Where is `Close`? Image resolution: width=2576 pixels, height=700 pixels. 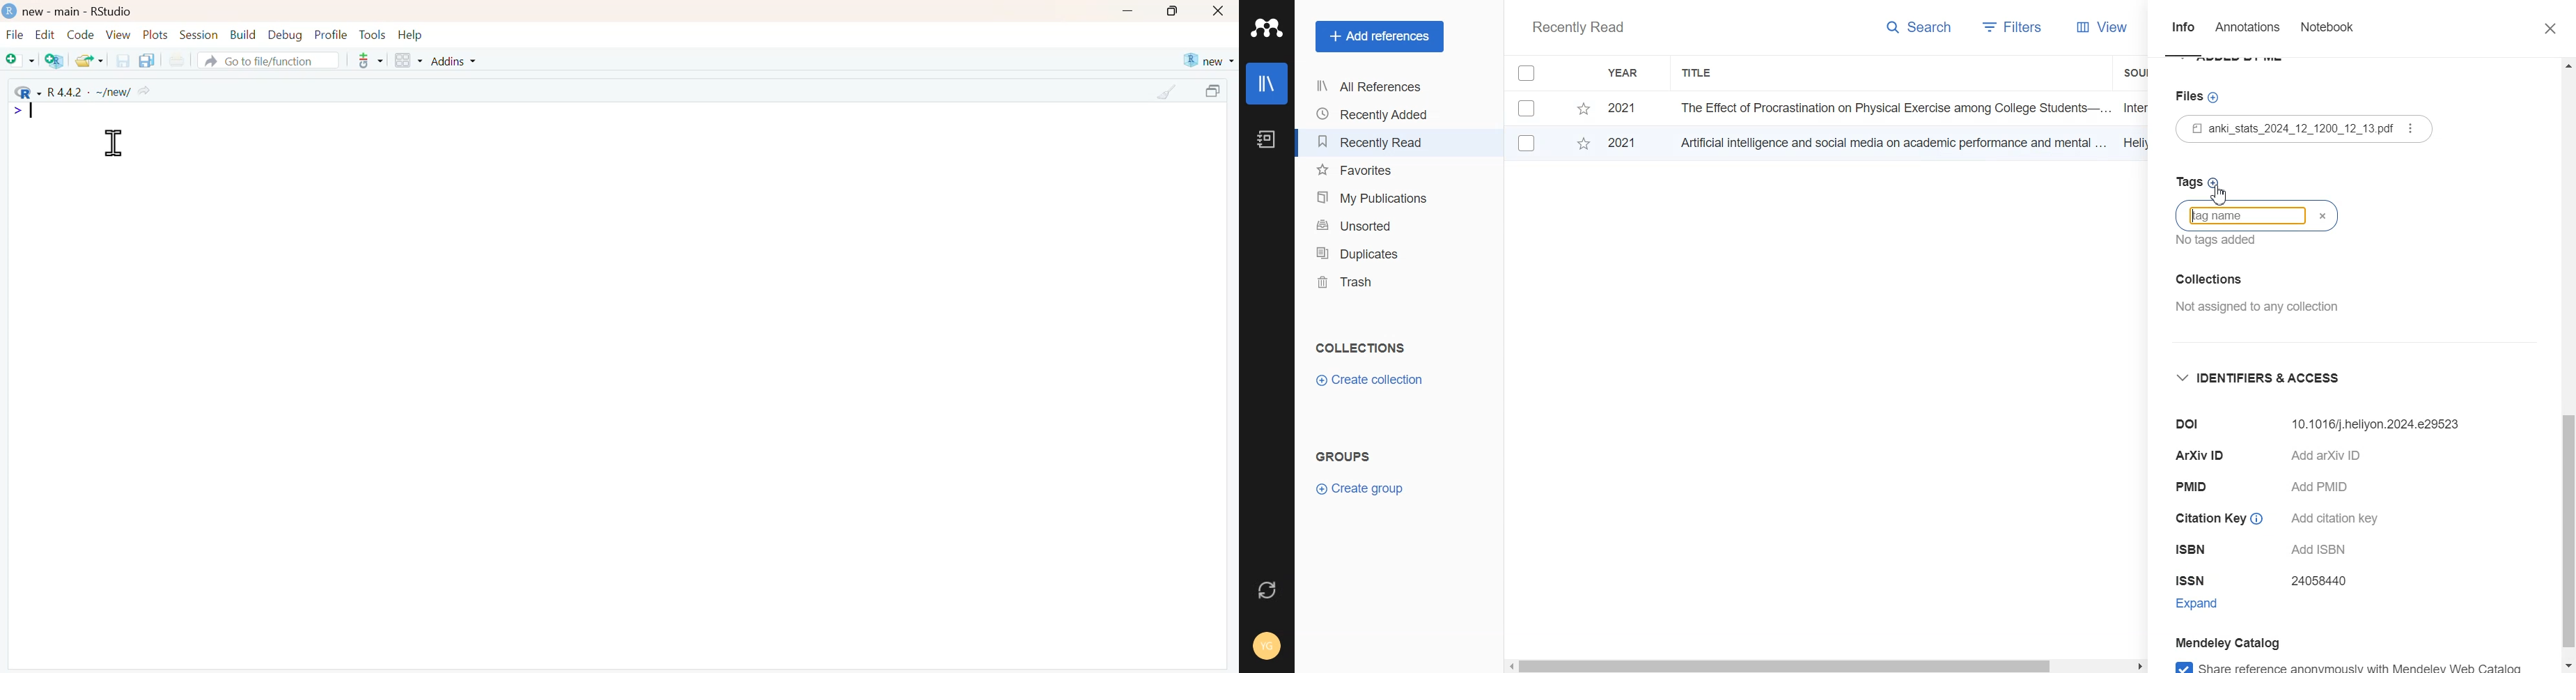 Close is located at coordinates (2318, 212).